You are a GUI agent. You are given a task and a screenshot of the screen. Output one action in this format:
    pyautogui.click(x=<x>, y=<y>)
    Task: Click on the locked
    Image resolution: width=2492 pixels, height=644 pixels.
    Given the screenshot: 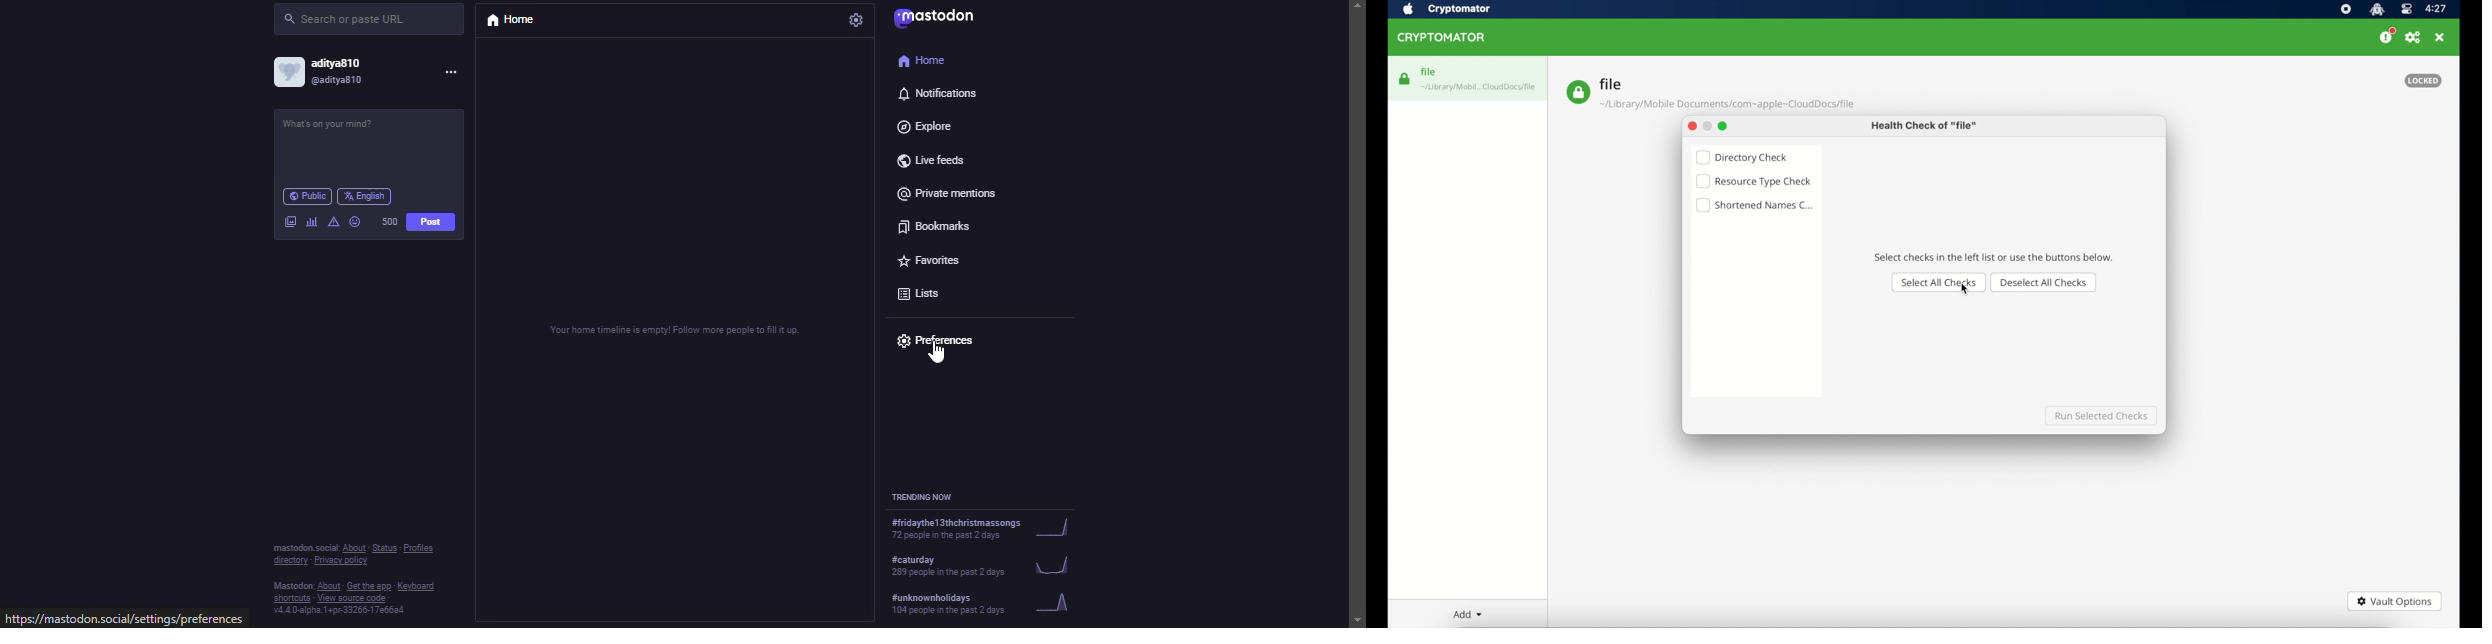 What is the action you would take?
    pyautogui.click(x=2424, y=80)
    